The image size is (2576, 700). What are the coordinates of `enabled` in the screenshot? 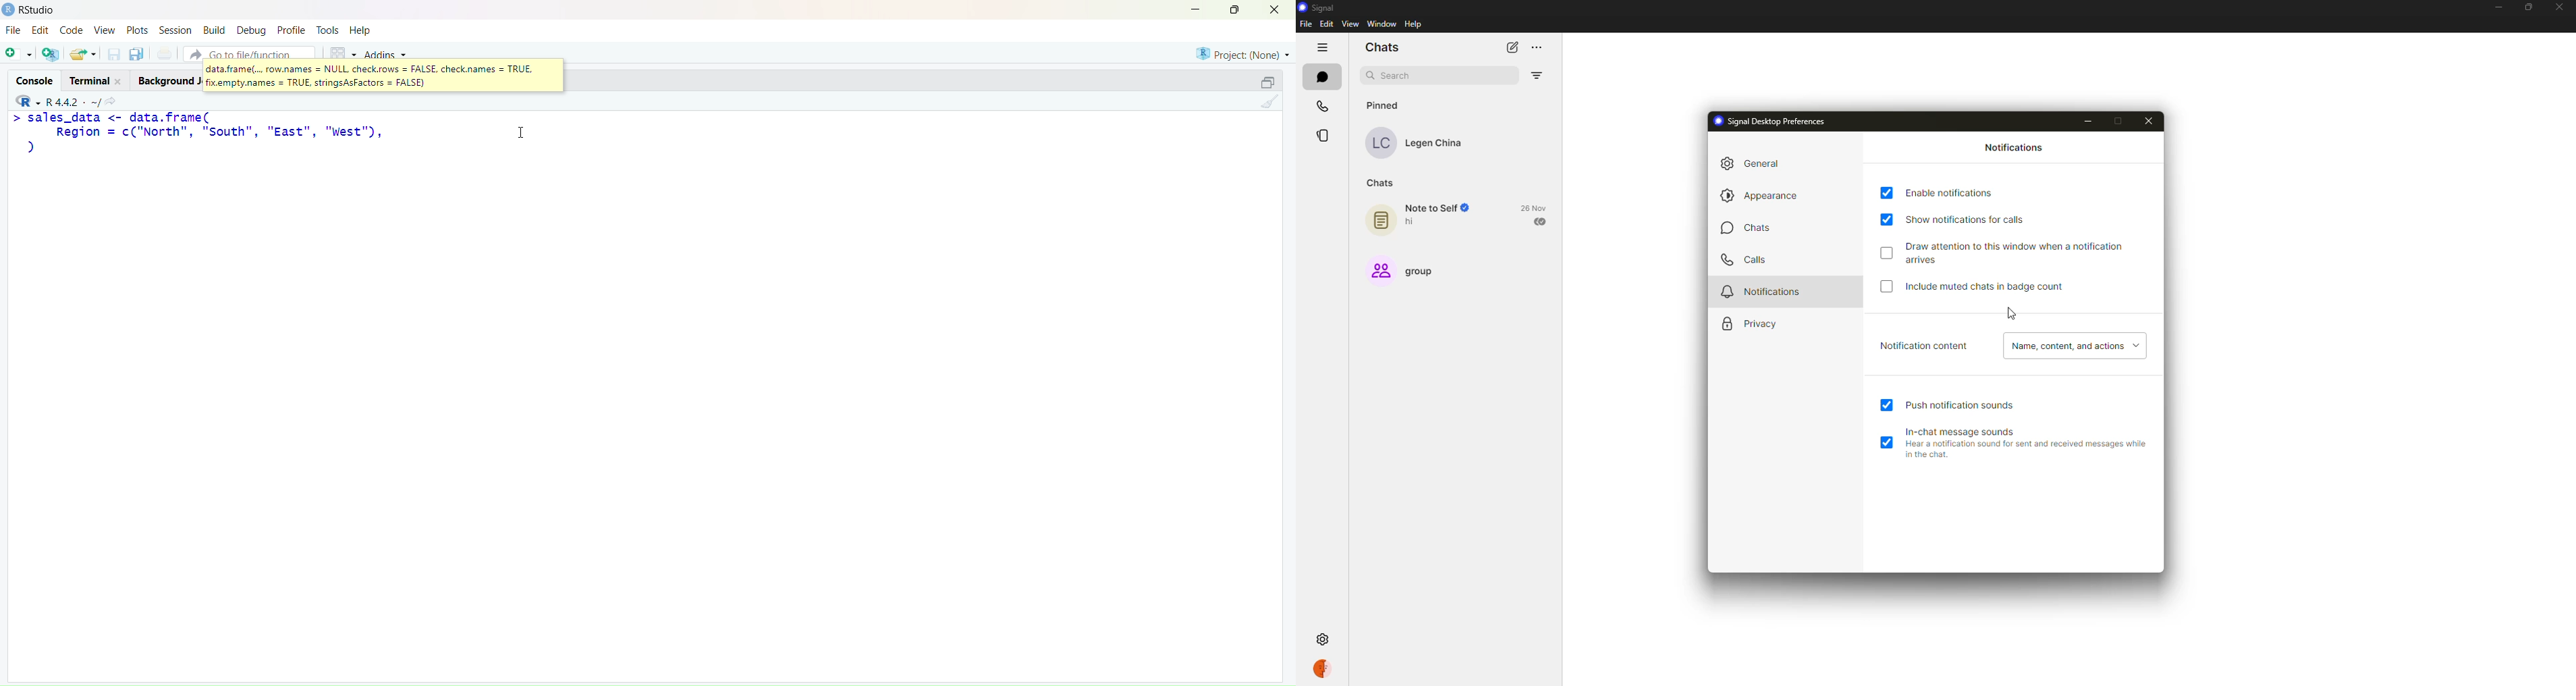 It's located at (1889, 406).